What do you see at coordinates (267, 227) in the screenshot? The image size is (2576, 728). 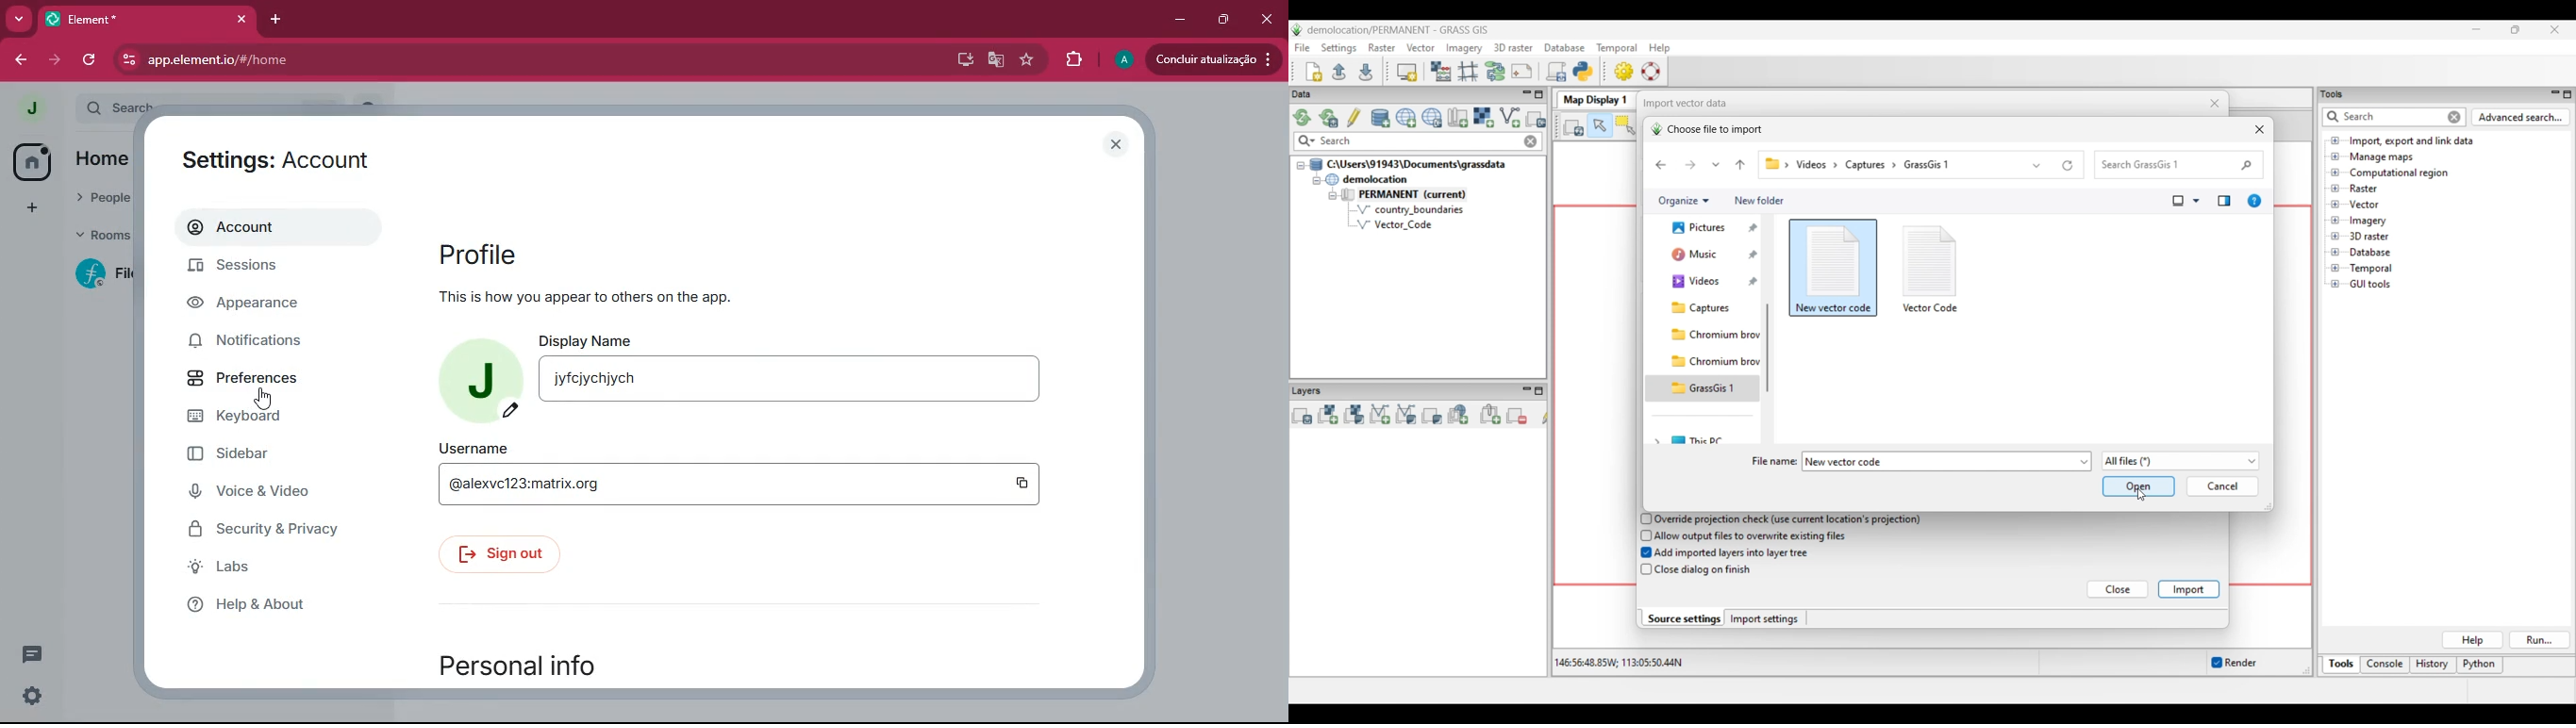 I see `Account` at bounding box center [267, 227].